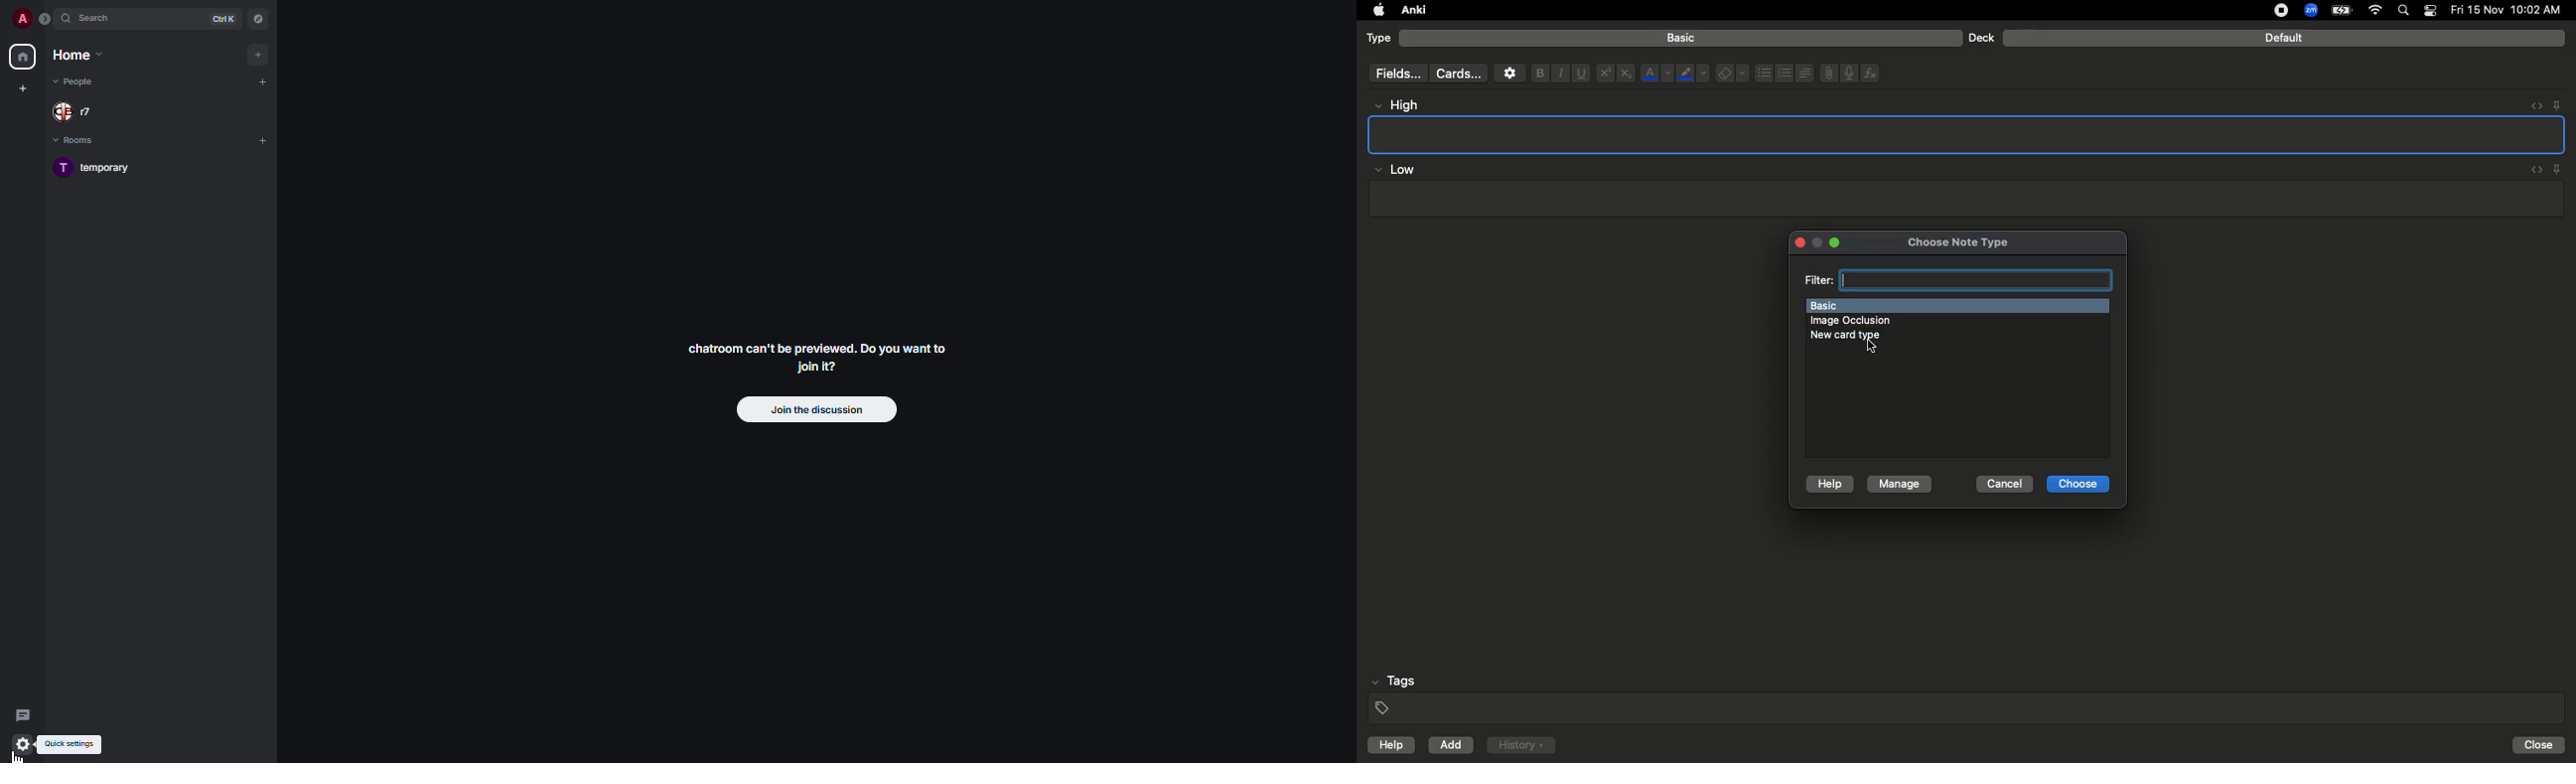 This screenshot has height=784, width=2576. Describe the element at coordinates (2406, 11) in the screenshot. I see `Search` at that location.